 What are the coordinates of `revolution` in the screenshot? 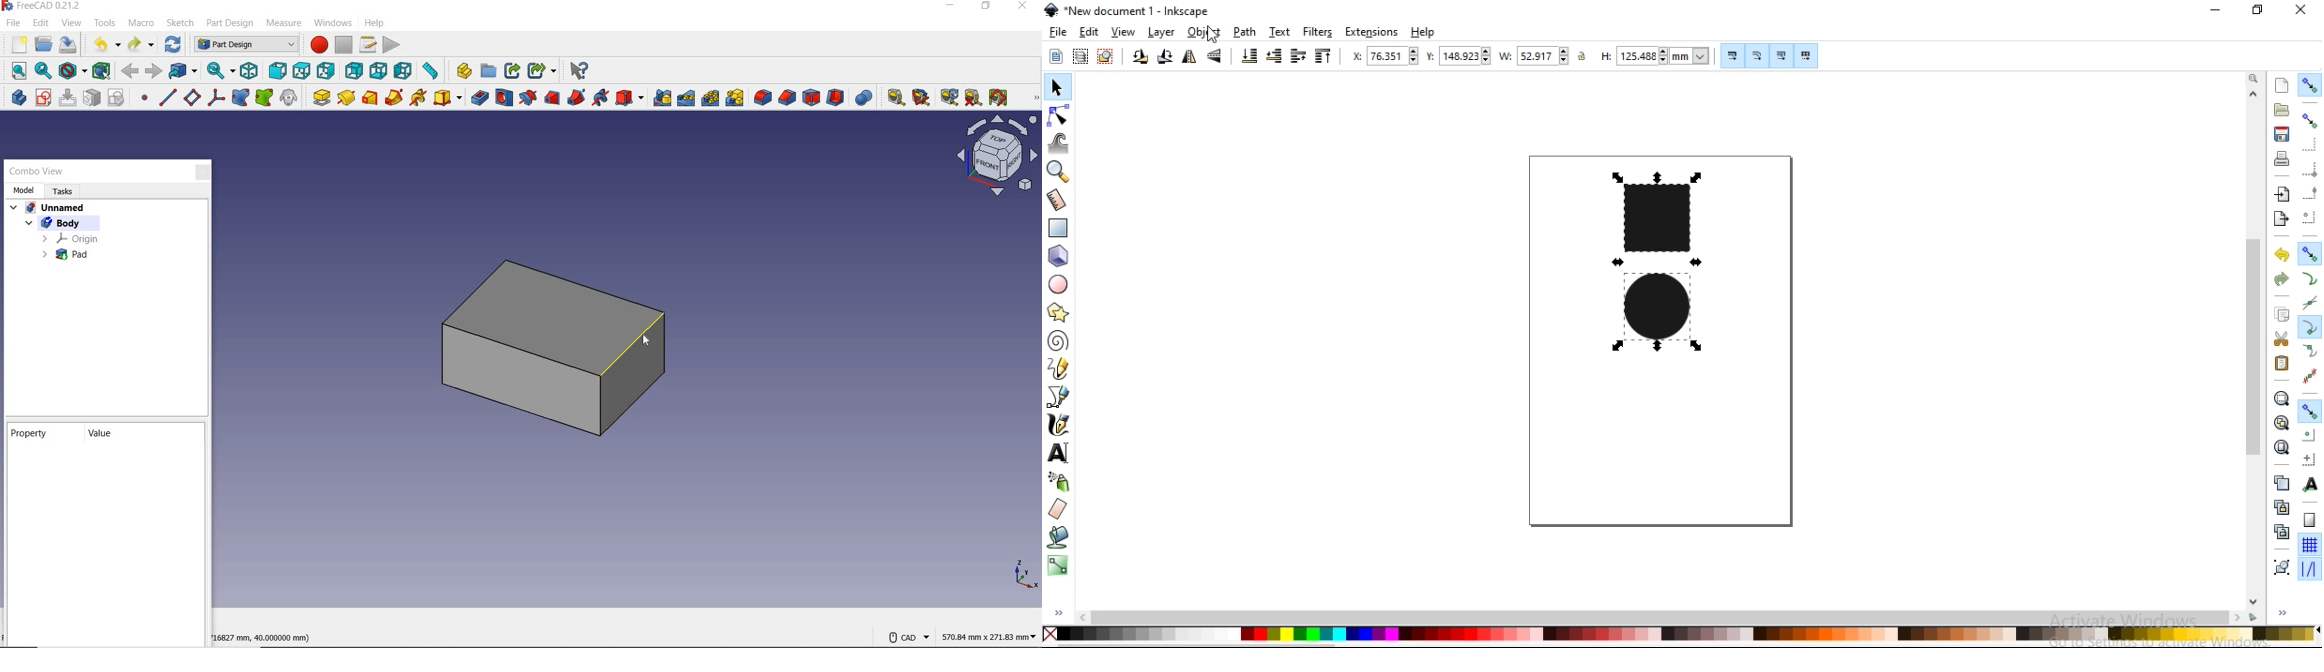 It's located at (347, 97).